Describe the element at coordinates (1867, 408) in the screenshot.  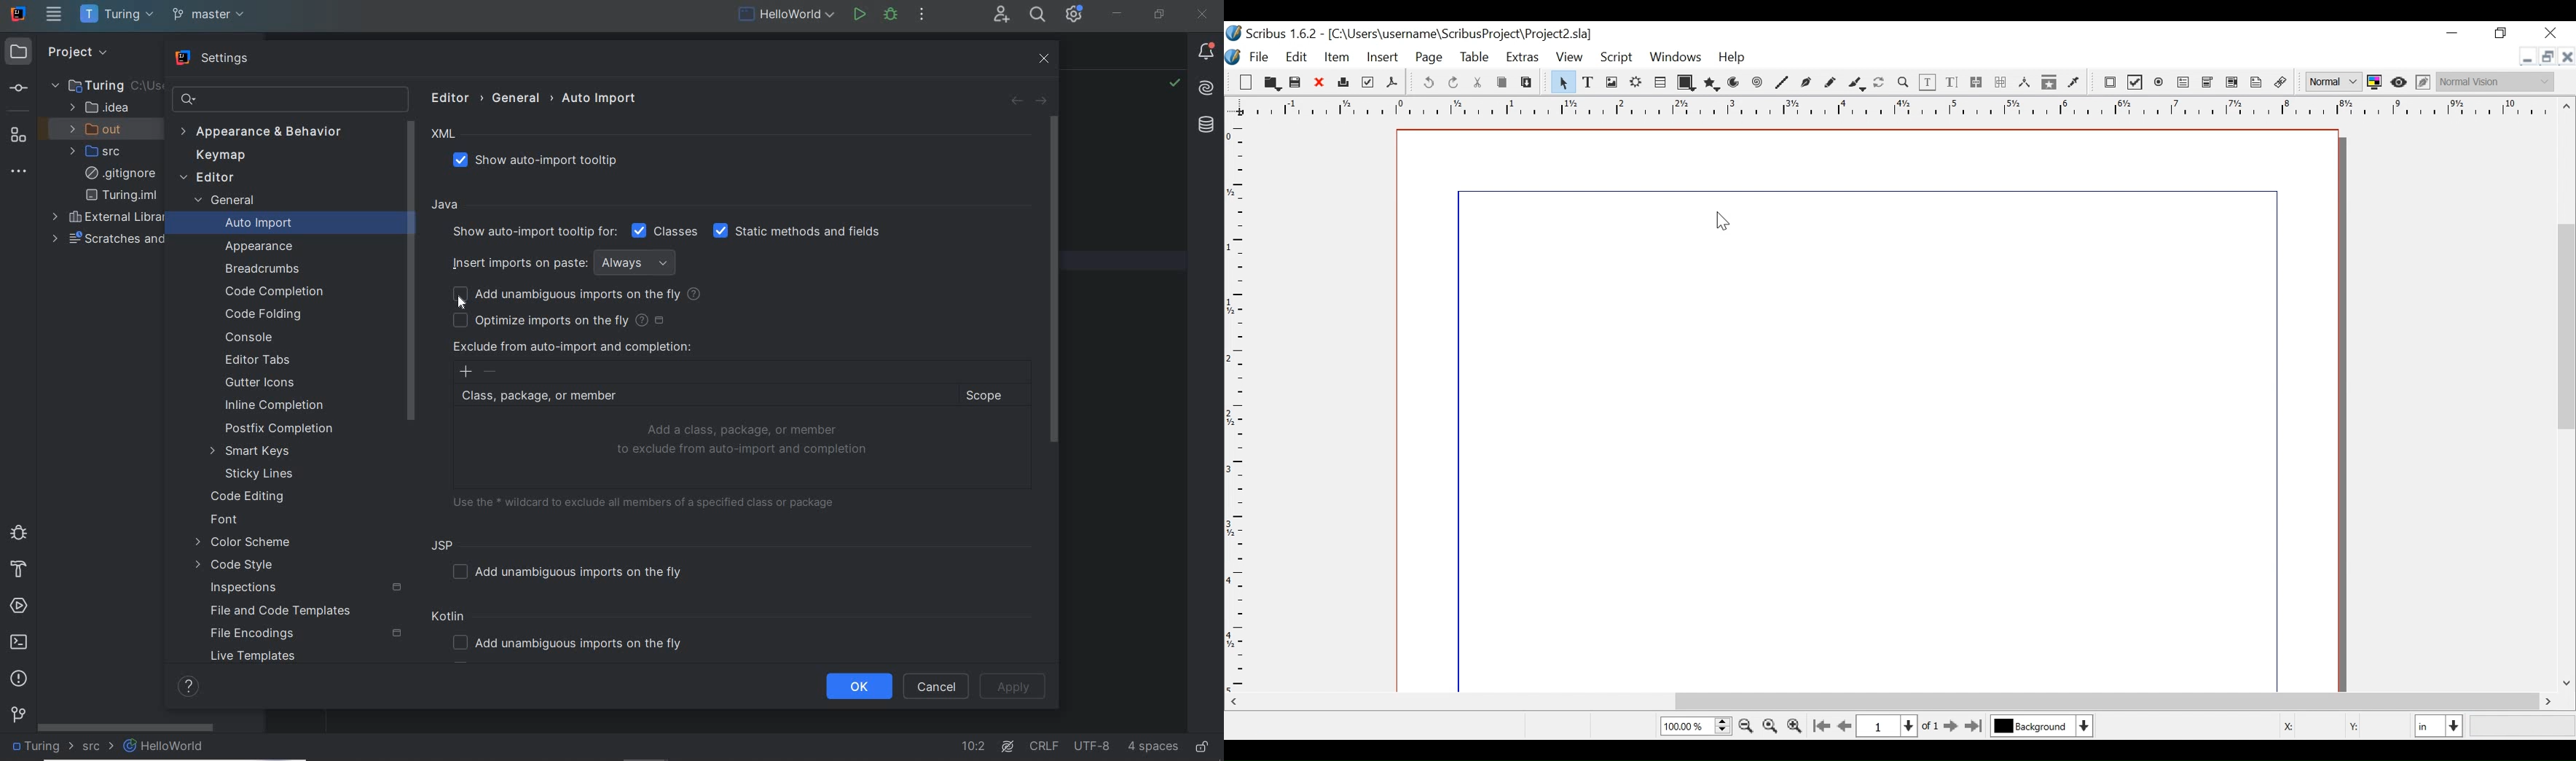
I see `File` at that location.